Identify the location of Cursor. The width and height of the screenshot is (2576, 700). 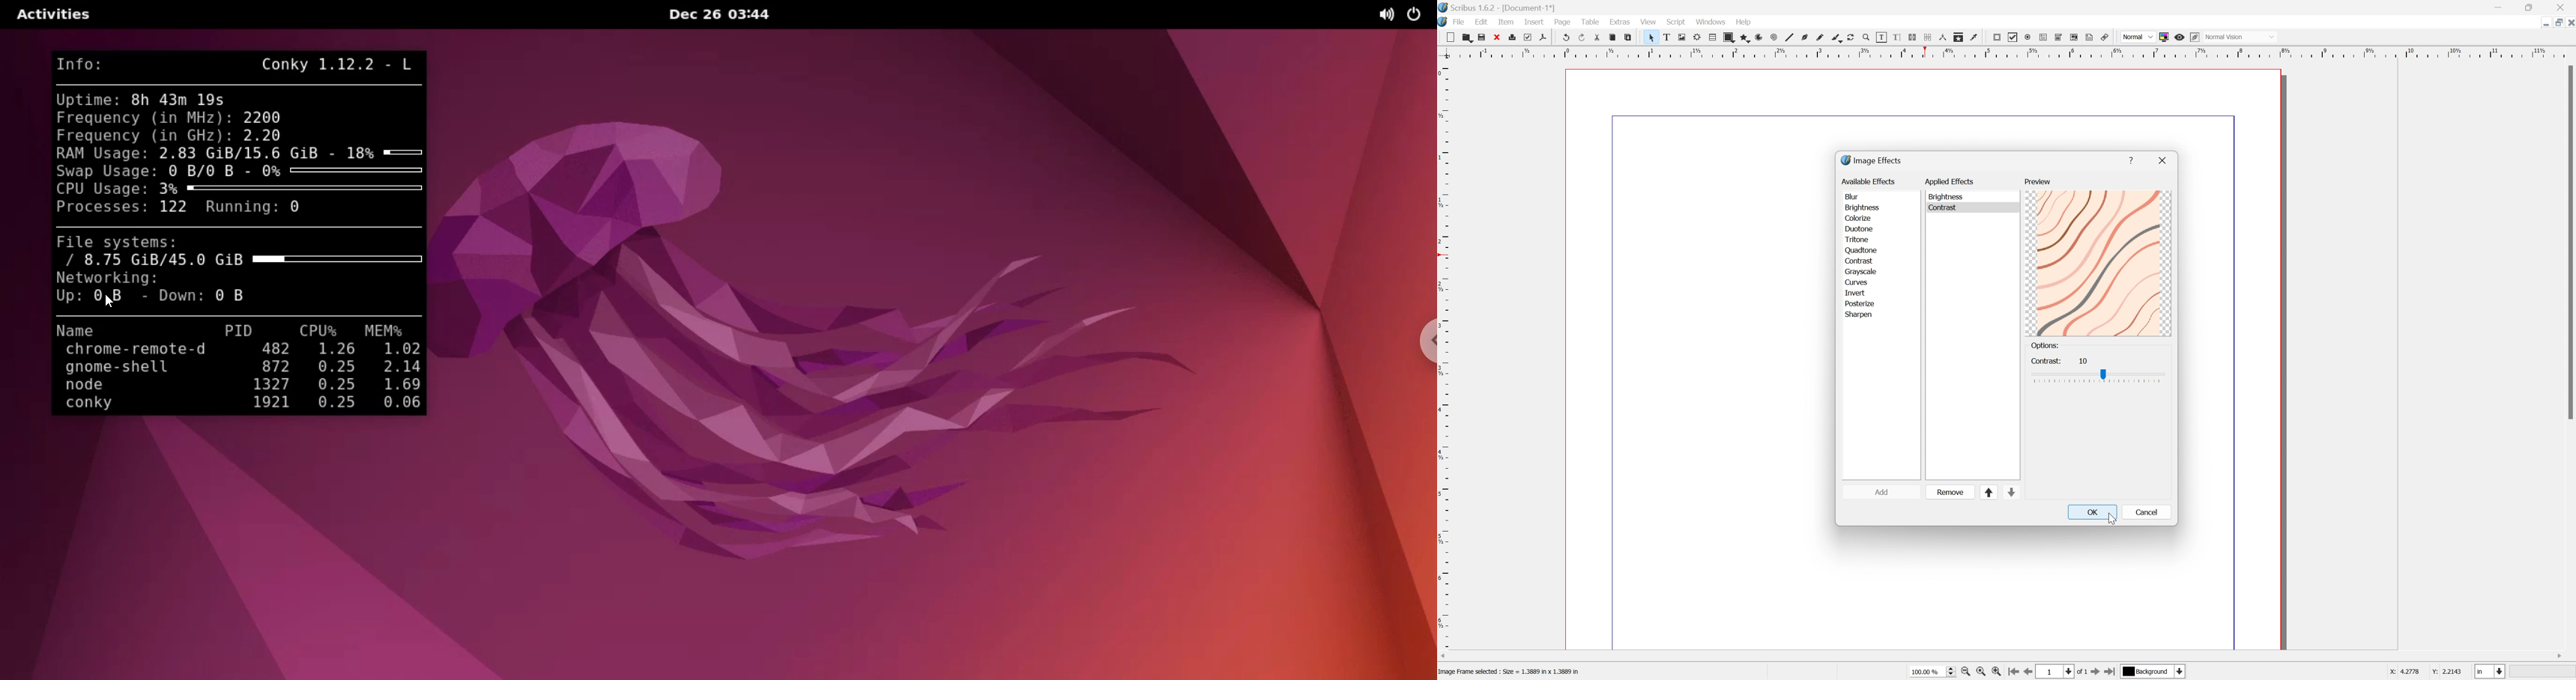
(2113, 519).